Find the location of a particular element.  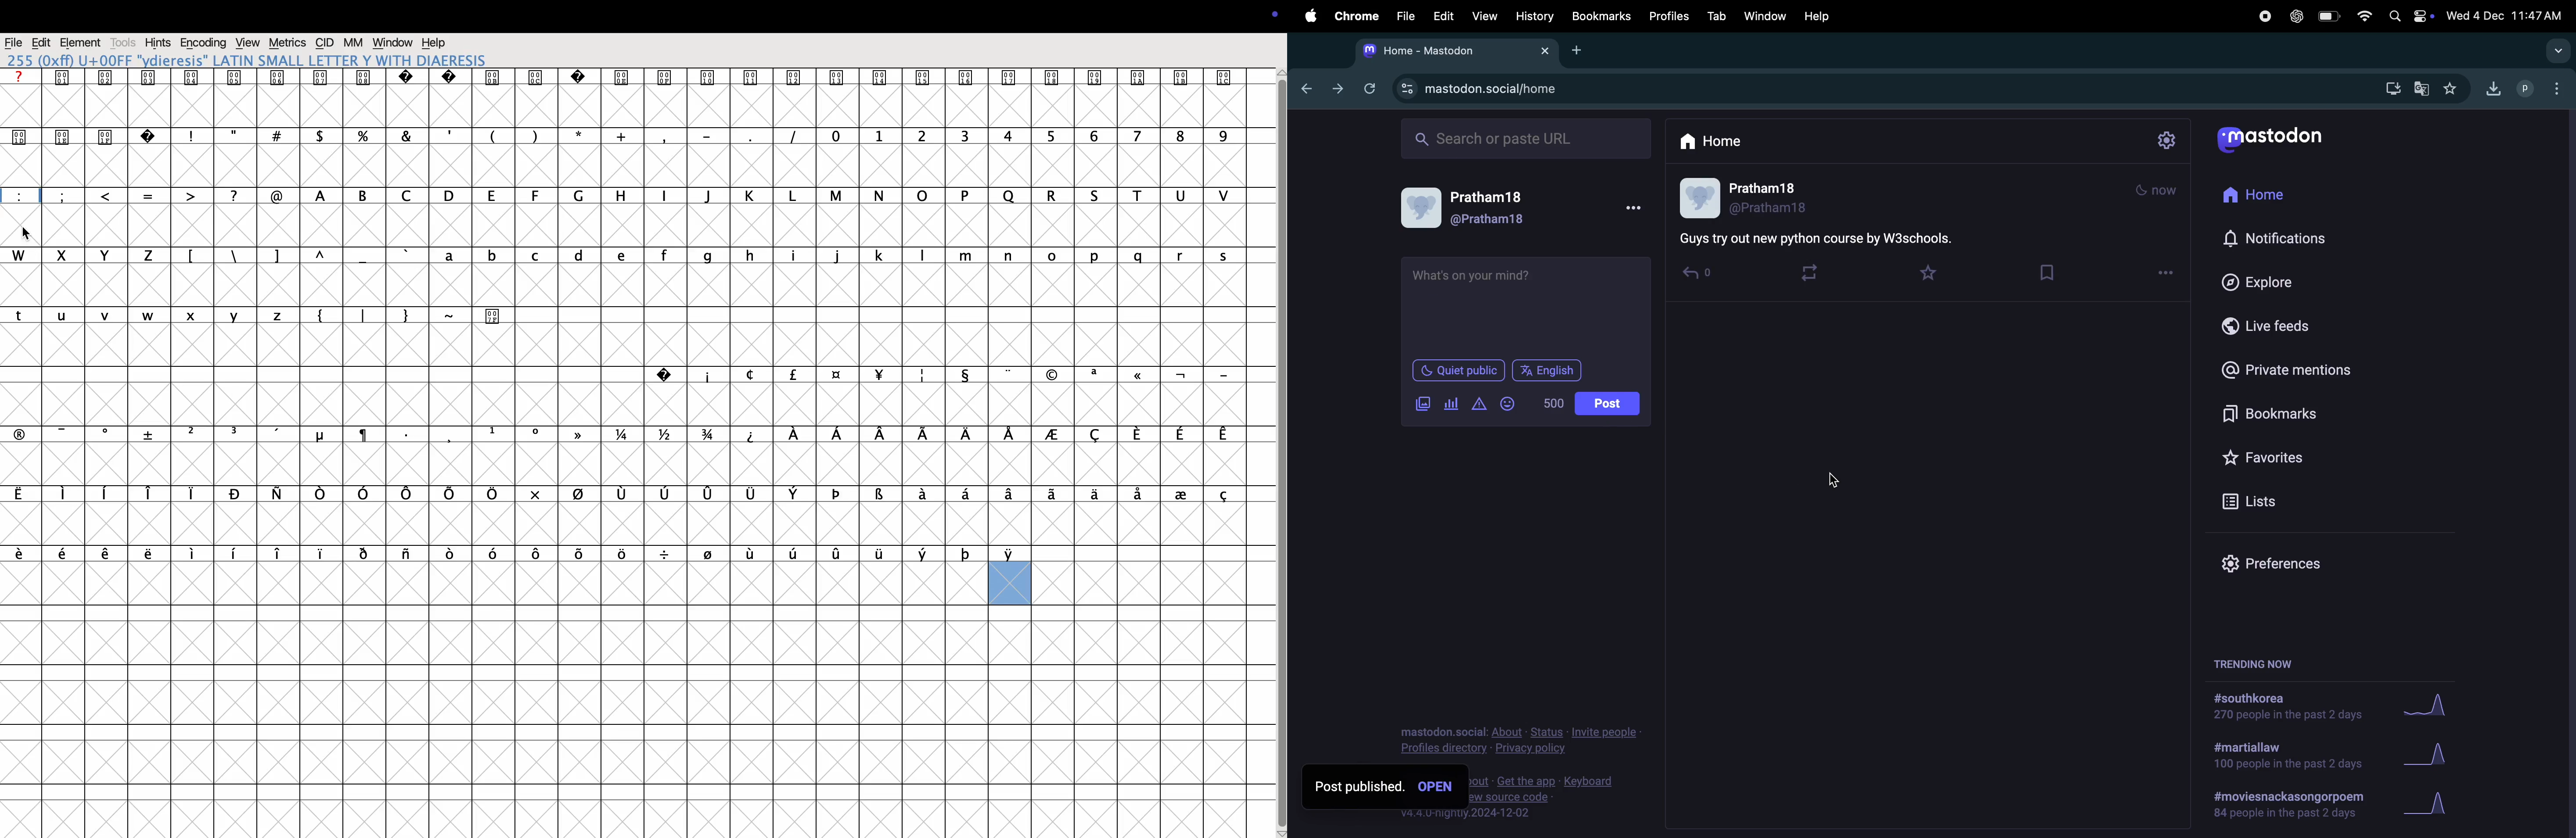

Window is located at coordinates (1762, 18).